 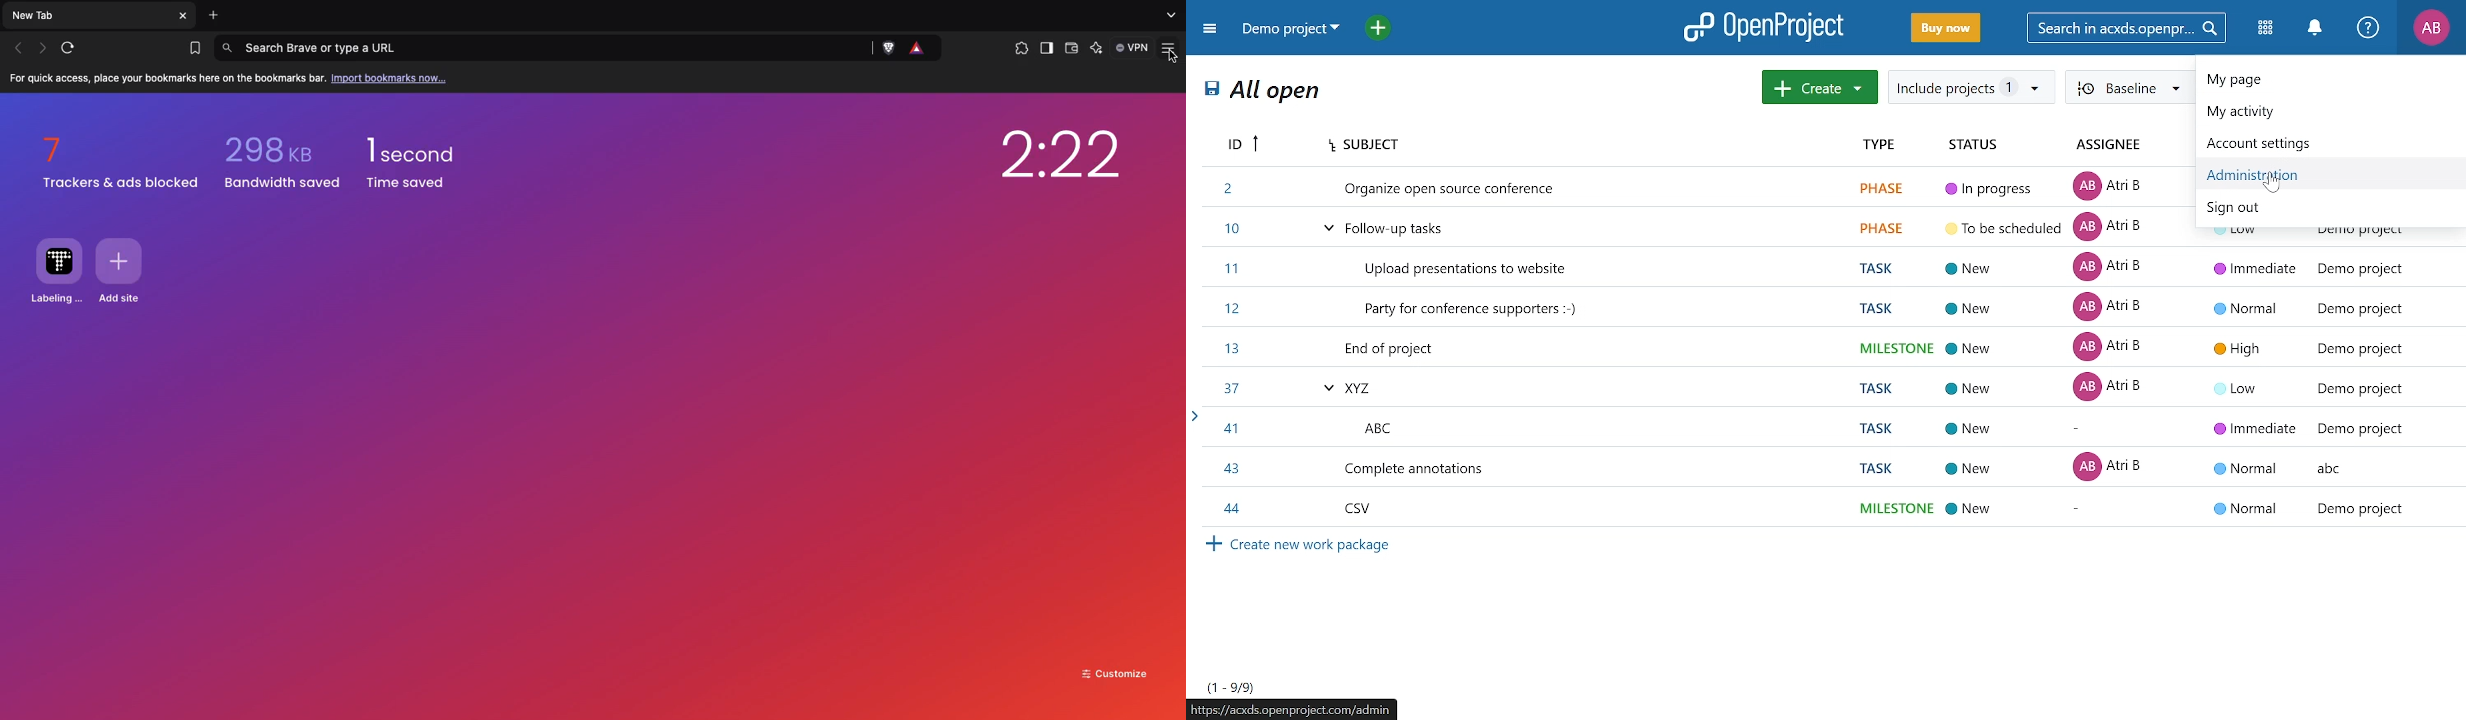 What do you see at coordinates (1194, 416) in the screenshot?
I see `open sidebar` at bounding box center [1194, 416].